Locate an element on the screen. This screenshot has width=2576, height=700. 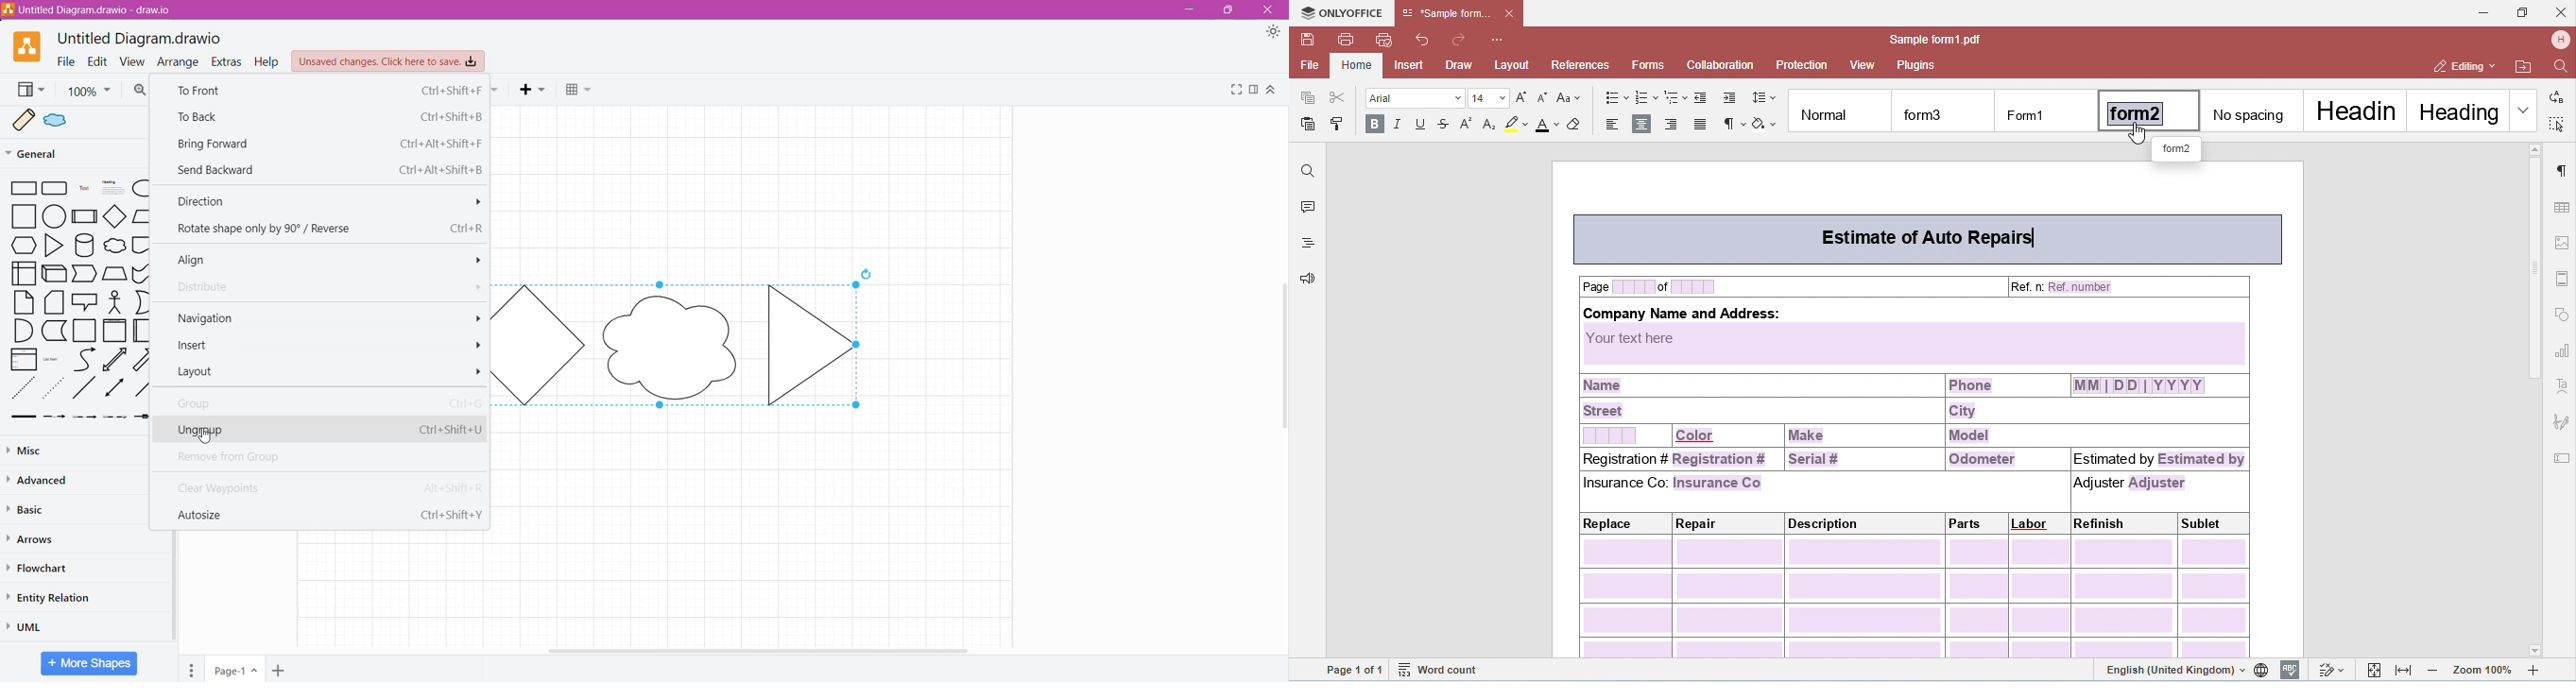
Distribute is located at coordinates (324, 289).